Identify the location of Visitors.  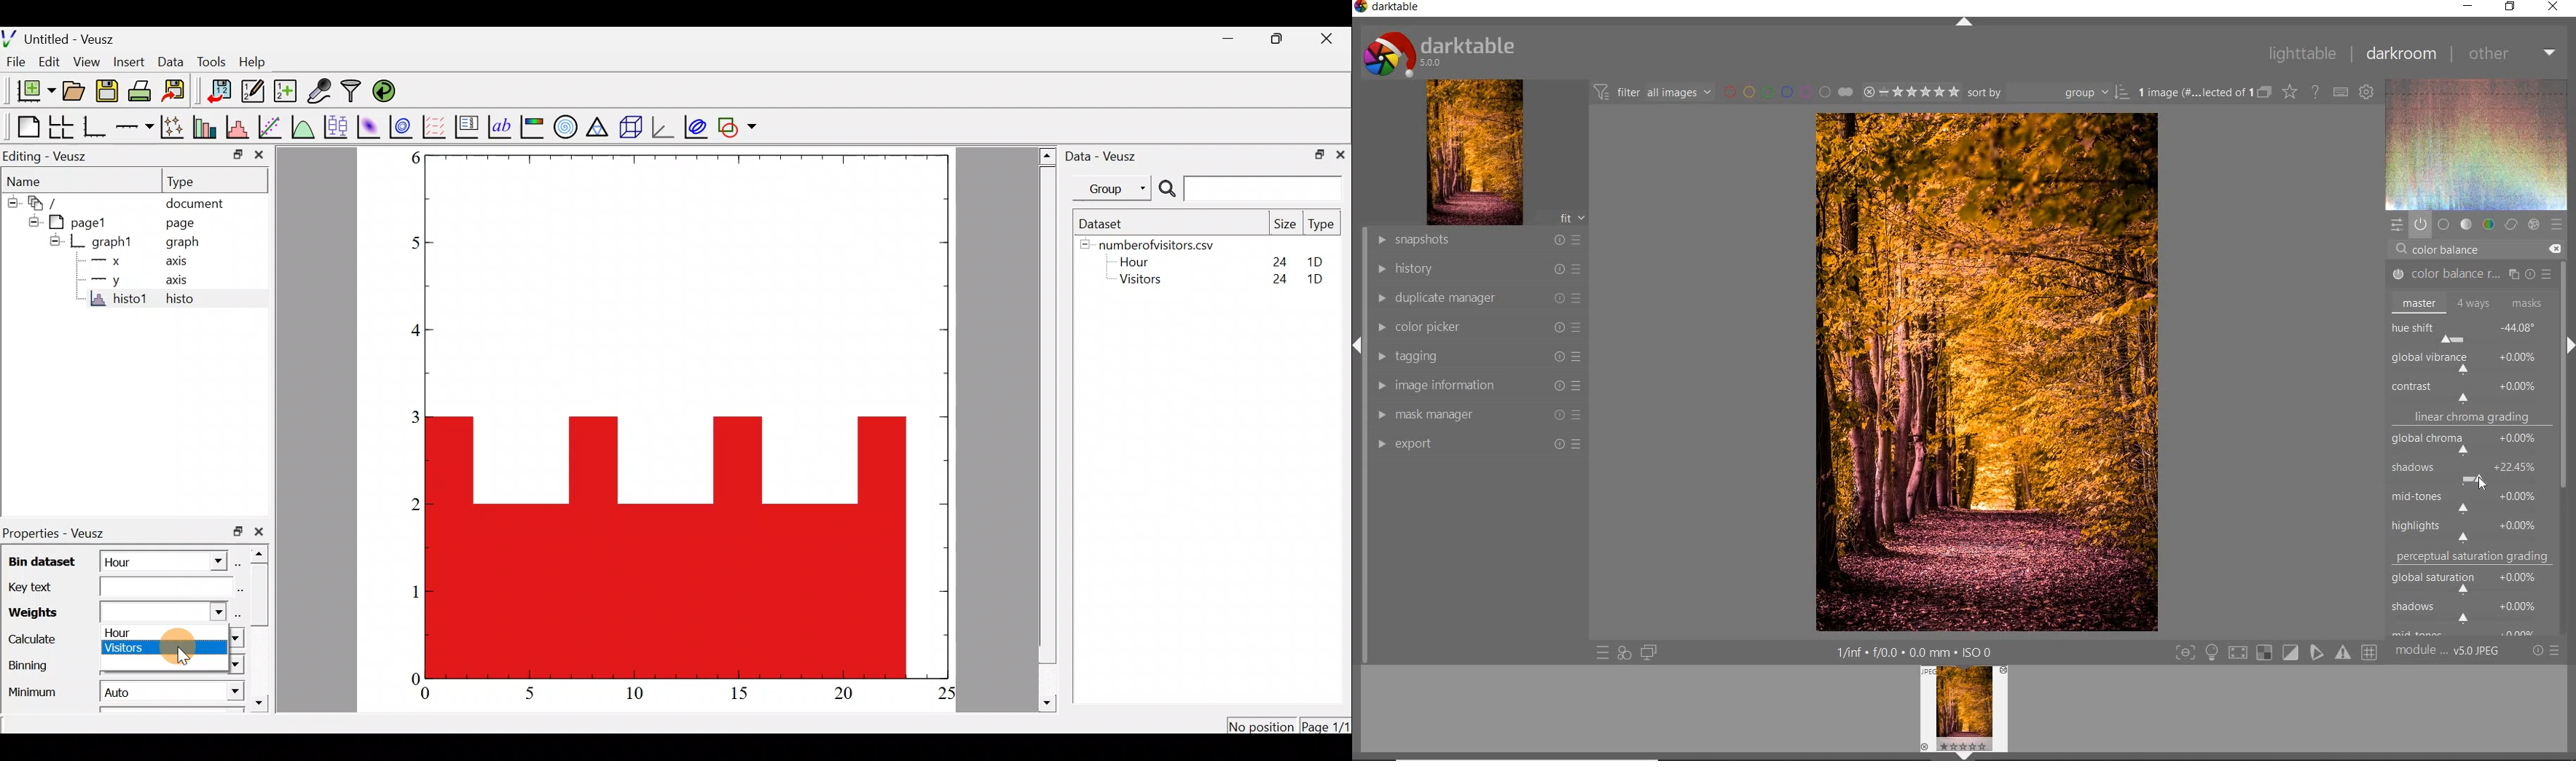
(130, 650).